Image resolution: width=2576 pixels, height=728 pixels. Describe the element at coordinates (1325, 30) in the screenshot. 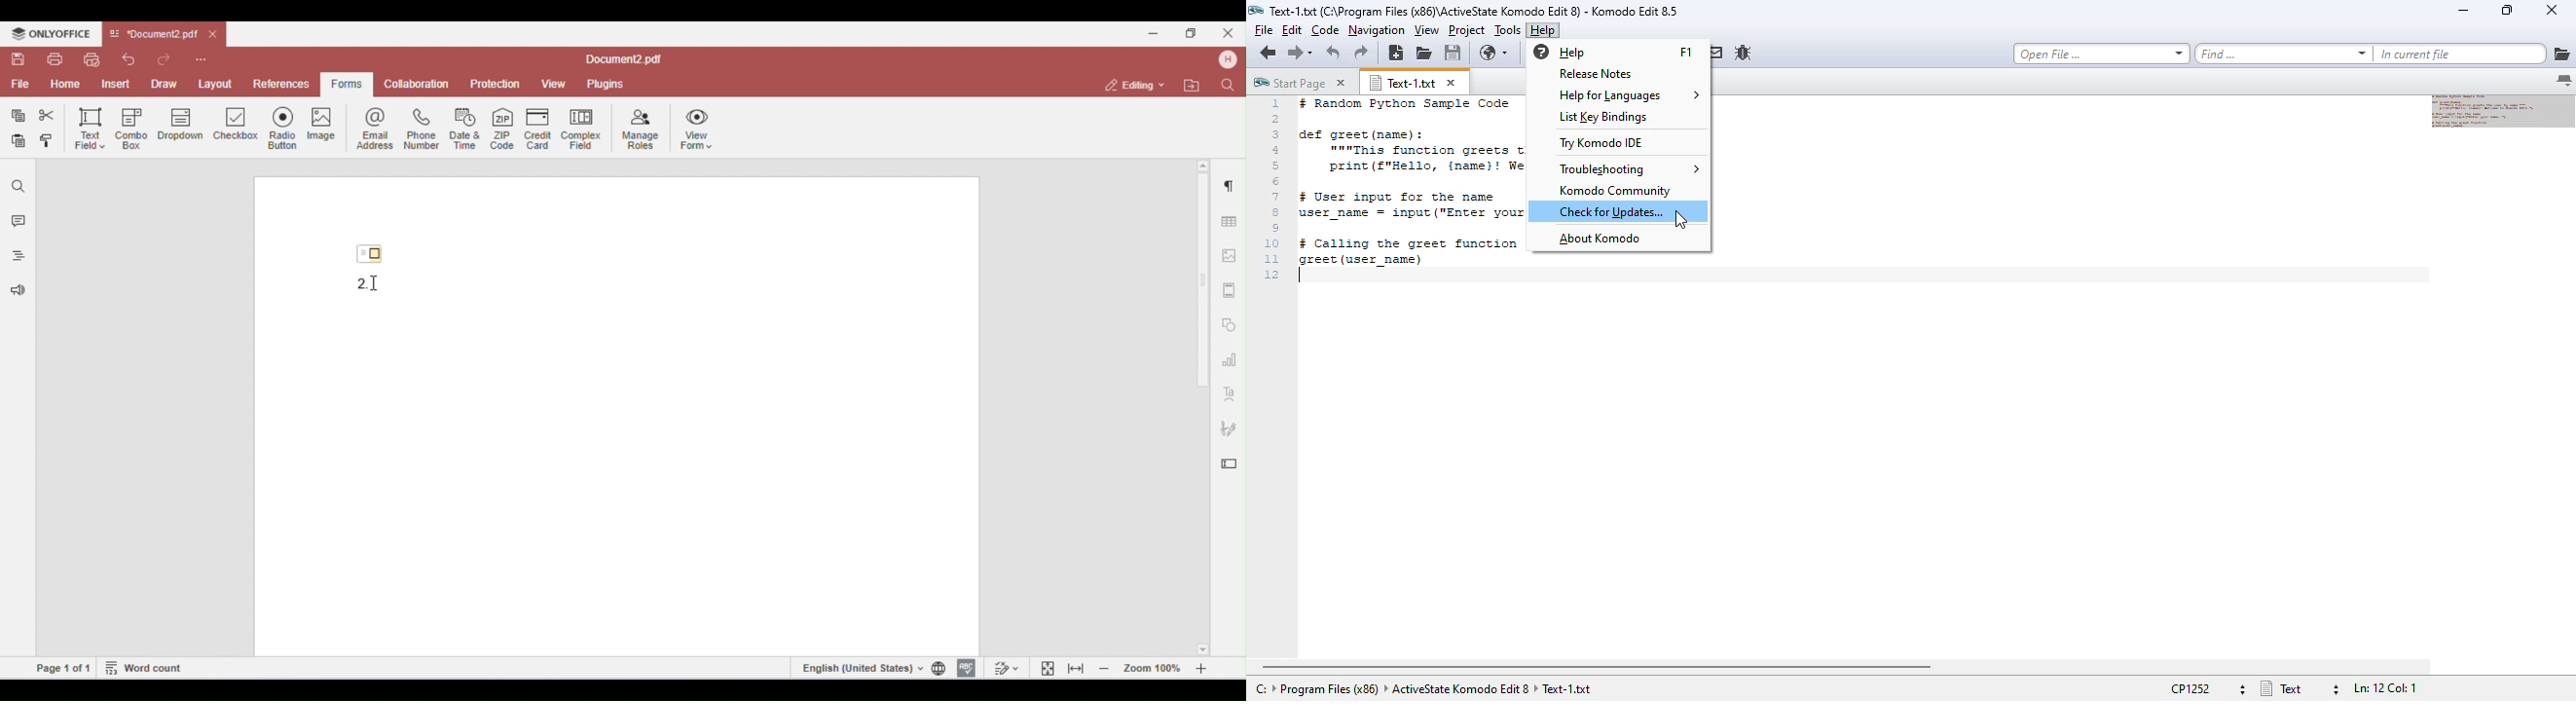

I see `code` at that location.